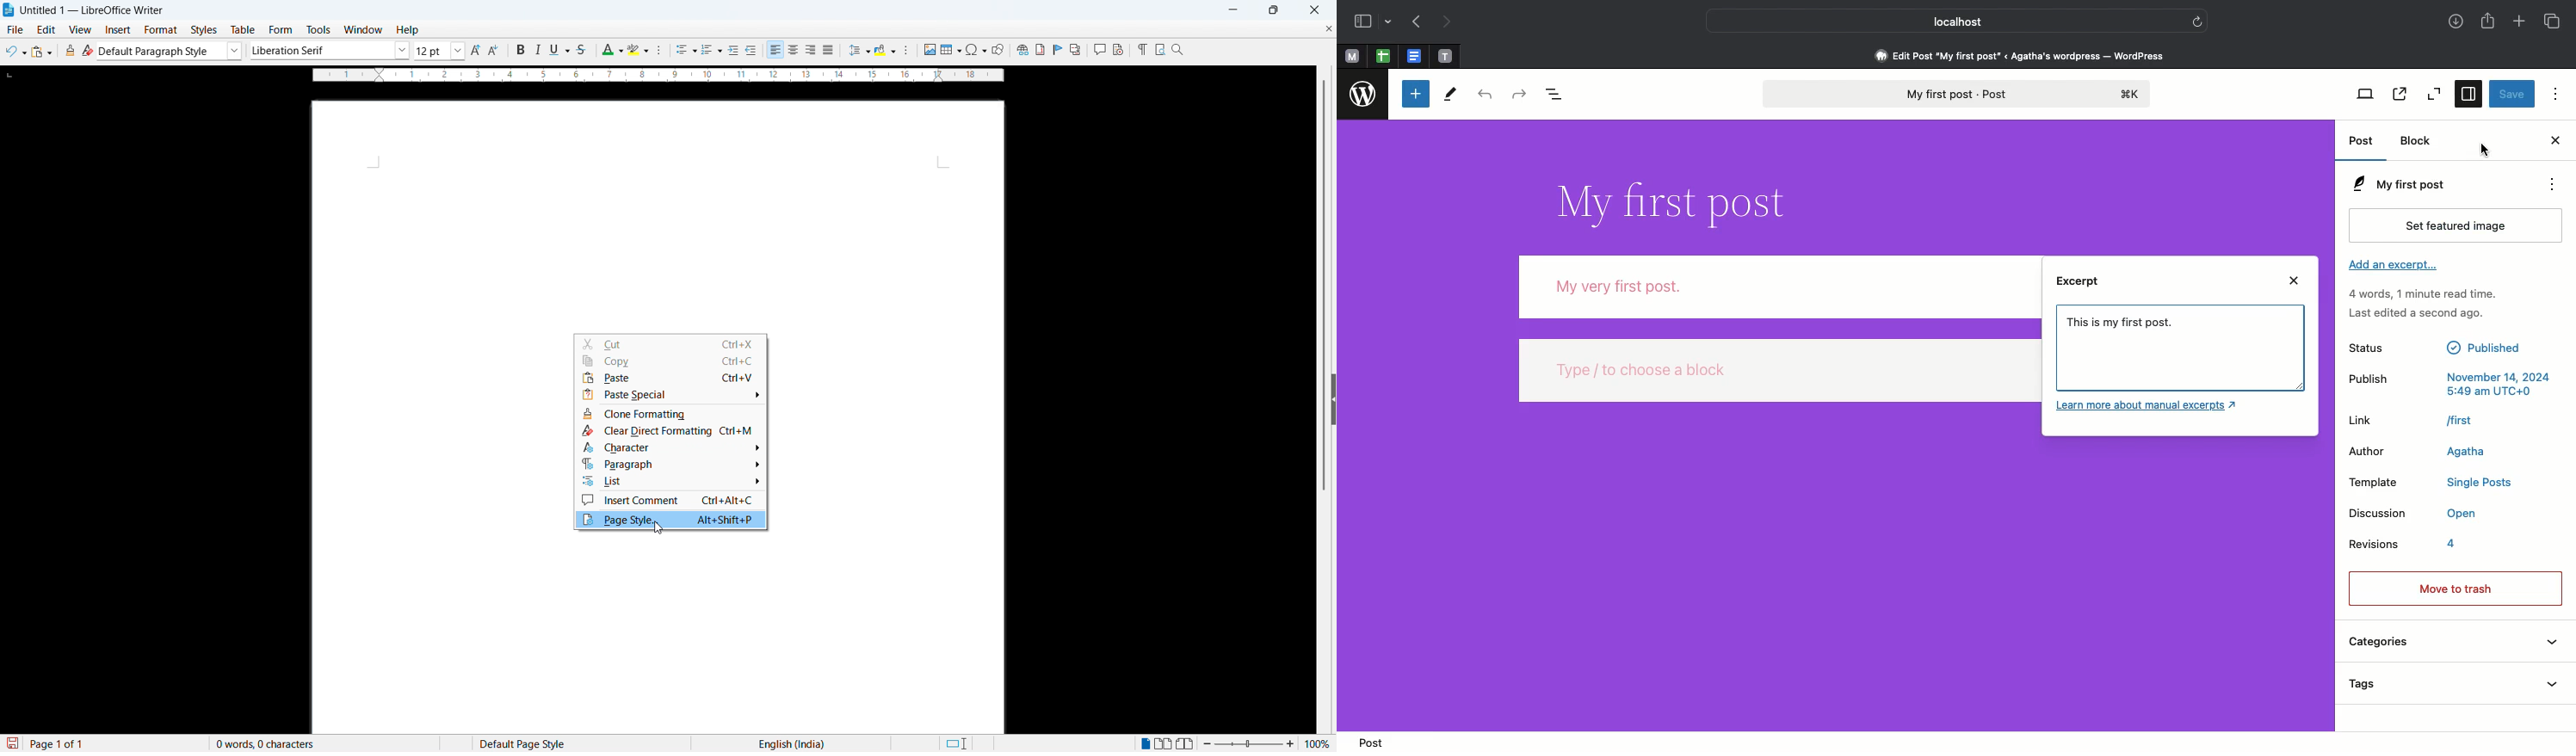 Image resolution: width=2576 pixels, height=756 pixels. I want to click on Clone formatting , so click(670, 414).